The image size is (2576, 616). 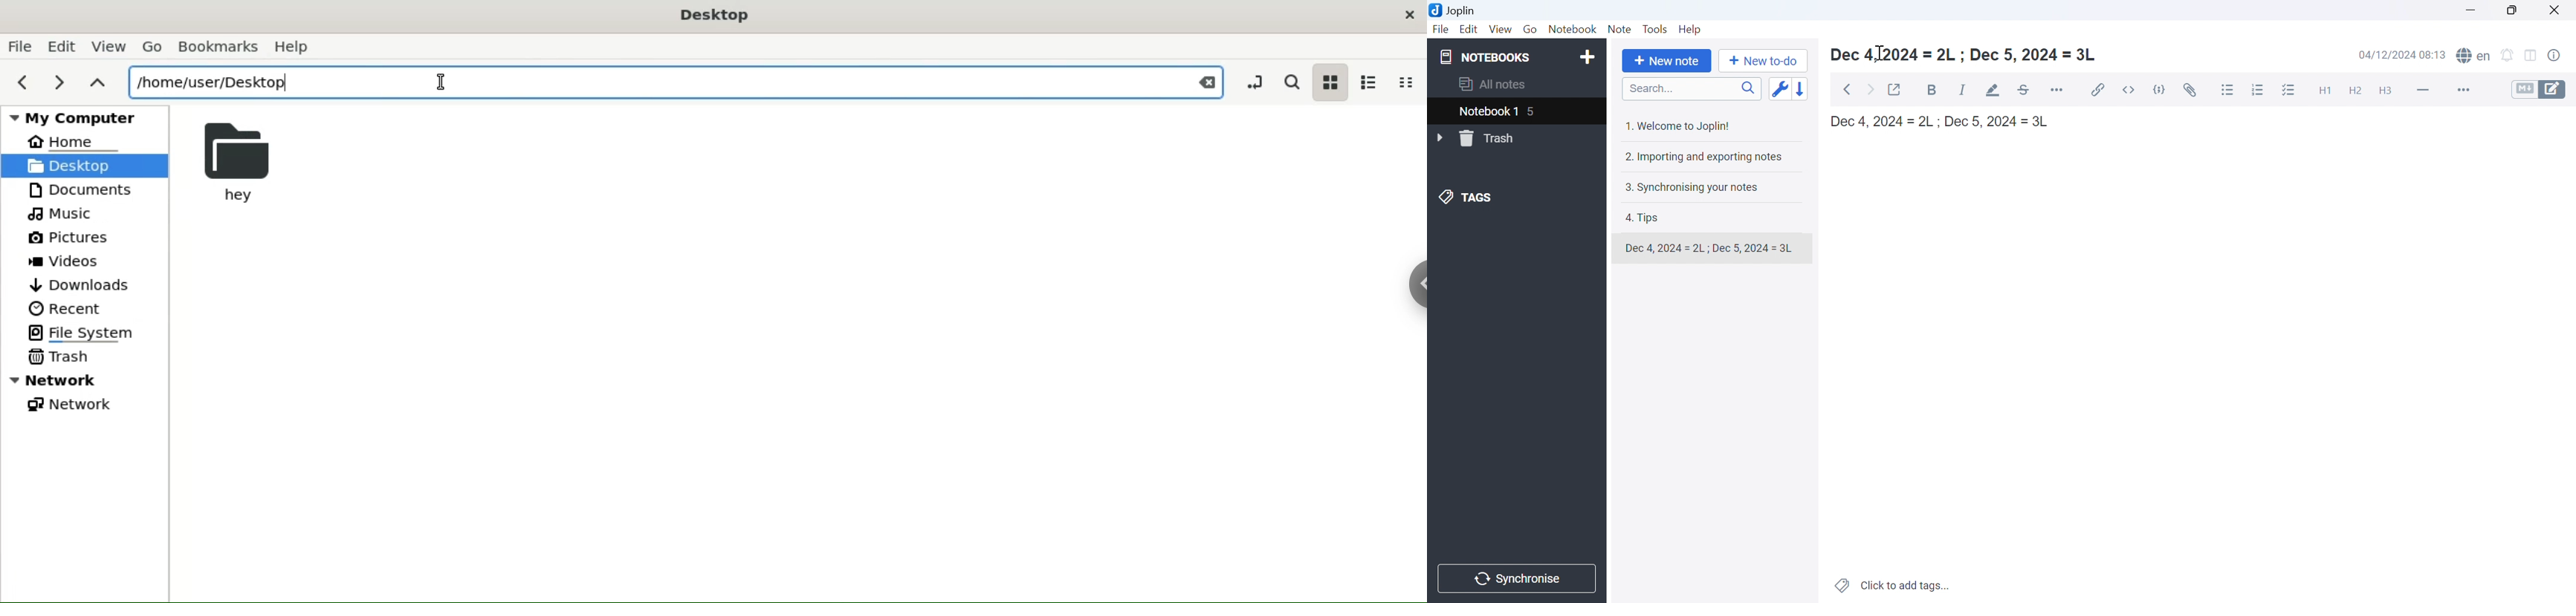 I want to click on Toggle editor layout, so click(x=2535, y=55).